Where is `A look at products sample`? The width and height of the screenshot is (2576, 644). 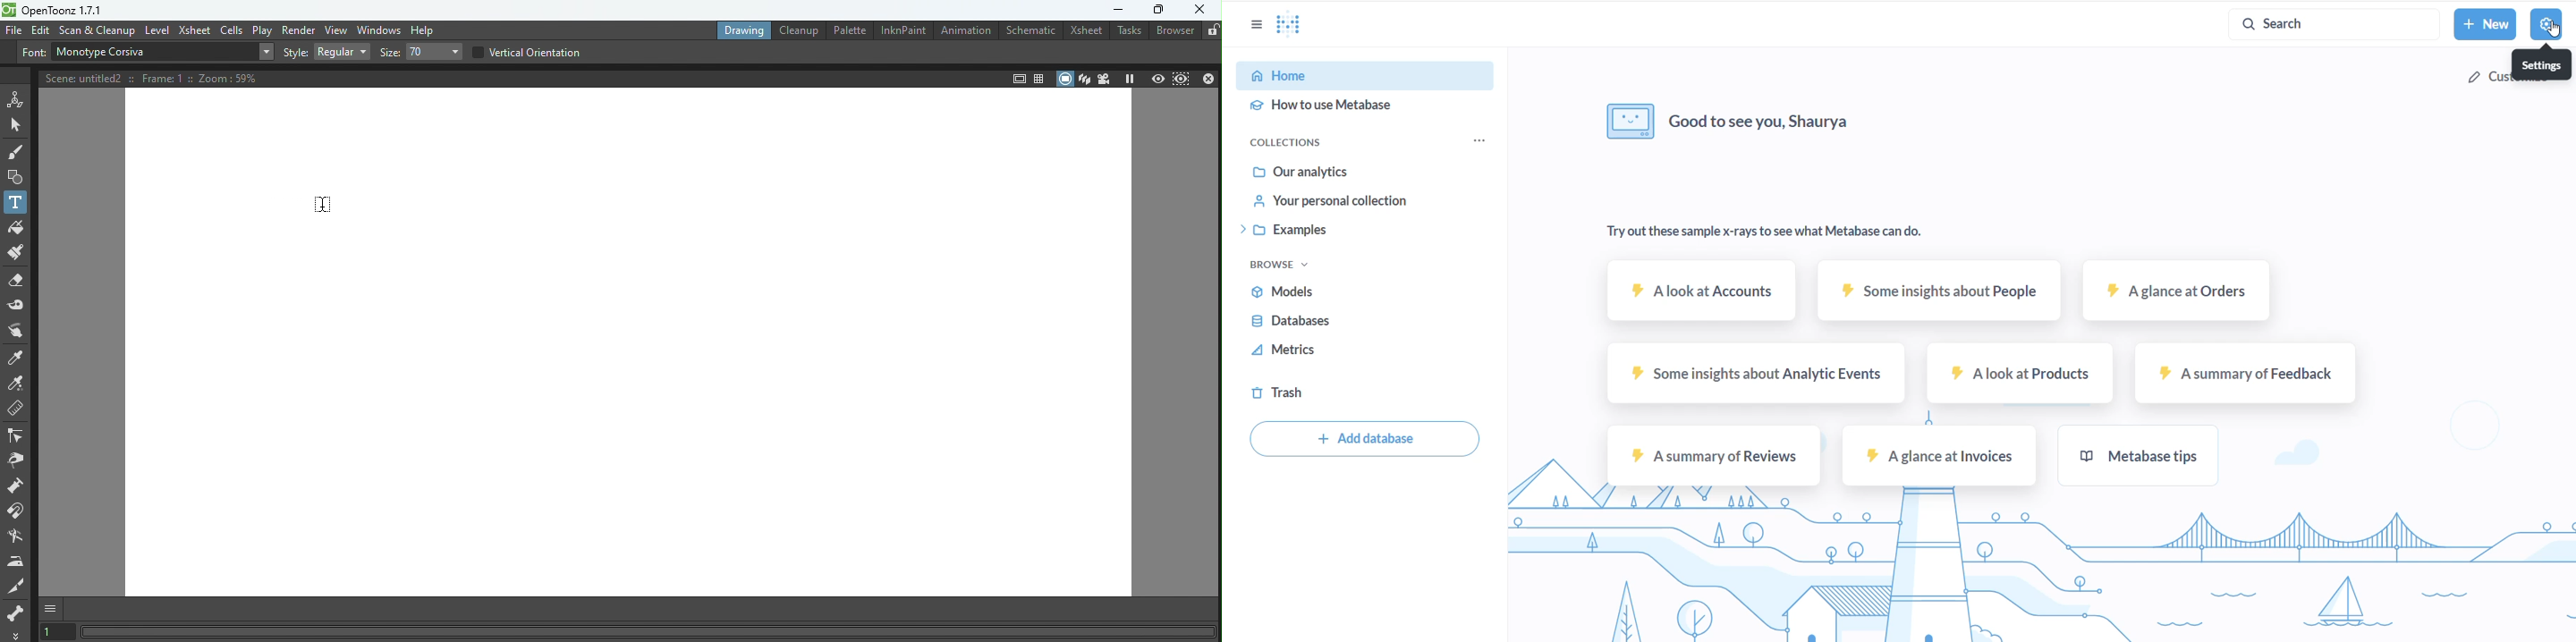 A look at products sample is located at coordinates (2017, 375).